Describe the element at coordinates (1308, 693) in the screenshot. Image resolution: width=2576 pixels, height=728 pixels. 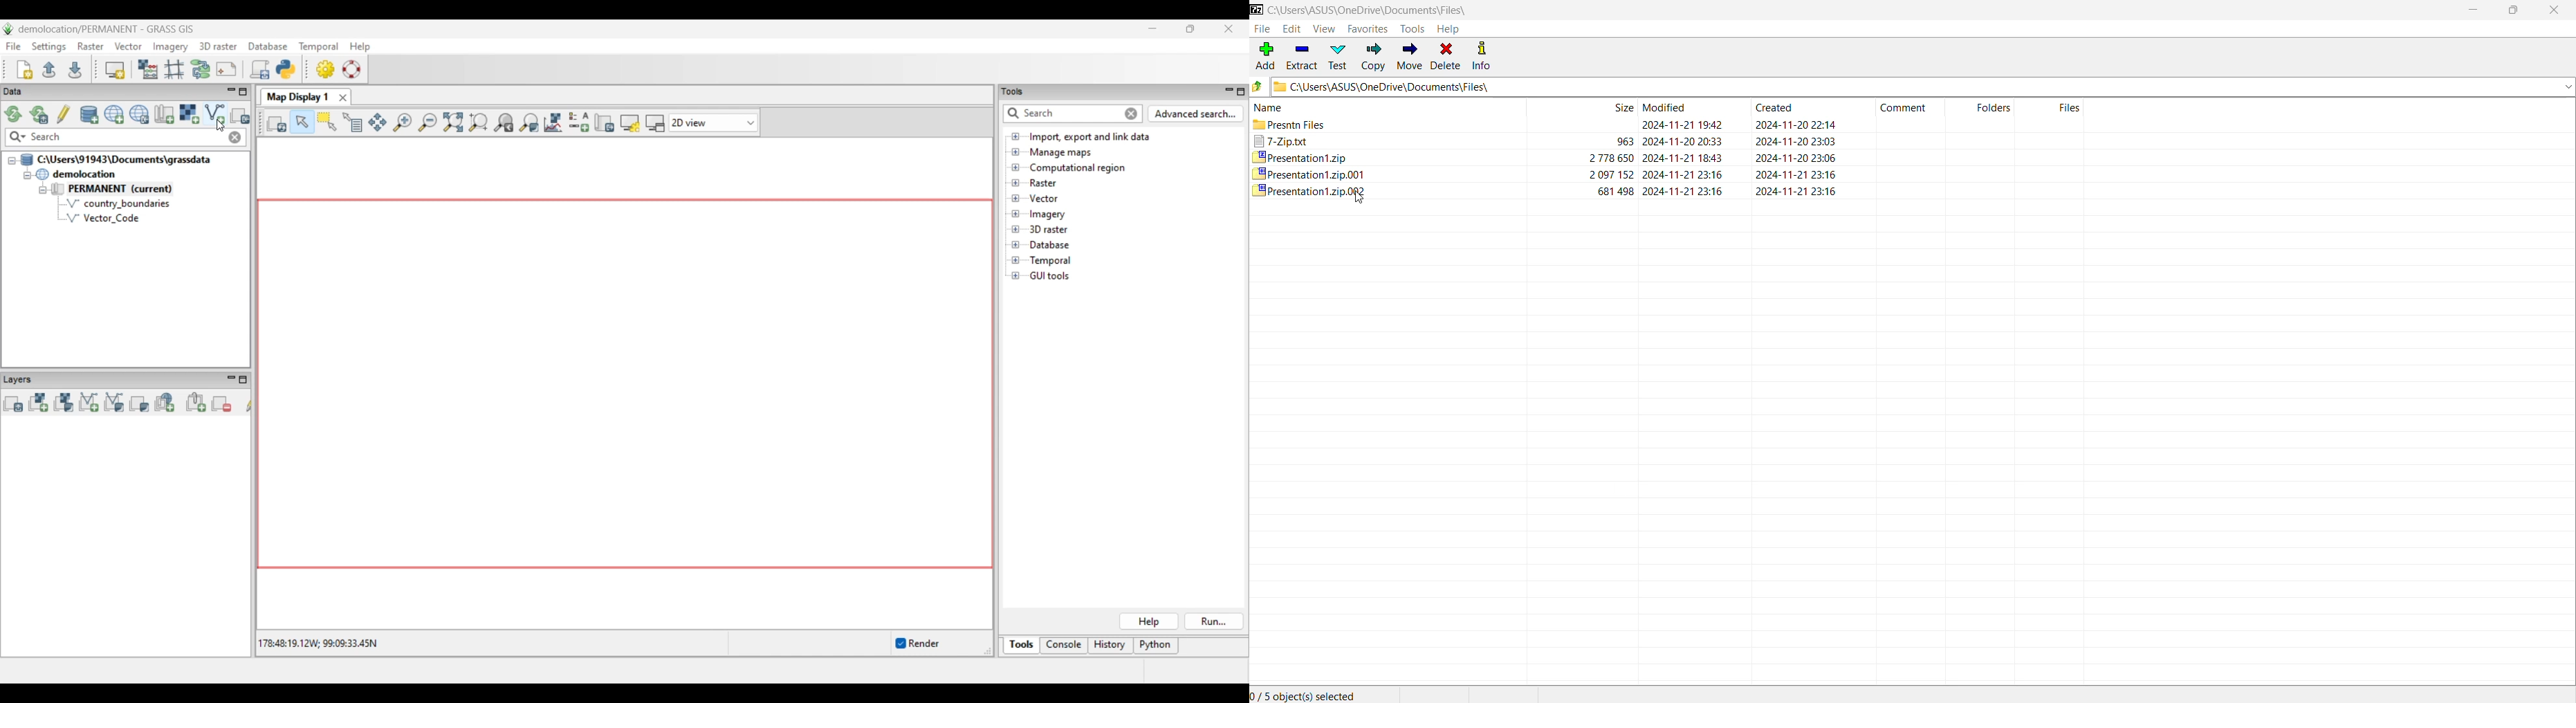
I see `0/ 5 obiect(s) selected` at that location.